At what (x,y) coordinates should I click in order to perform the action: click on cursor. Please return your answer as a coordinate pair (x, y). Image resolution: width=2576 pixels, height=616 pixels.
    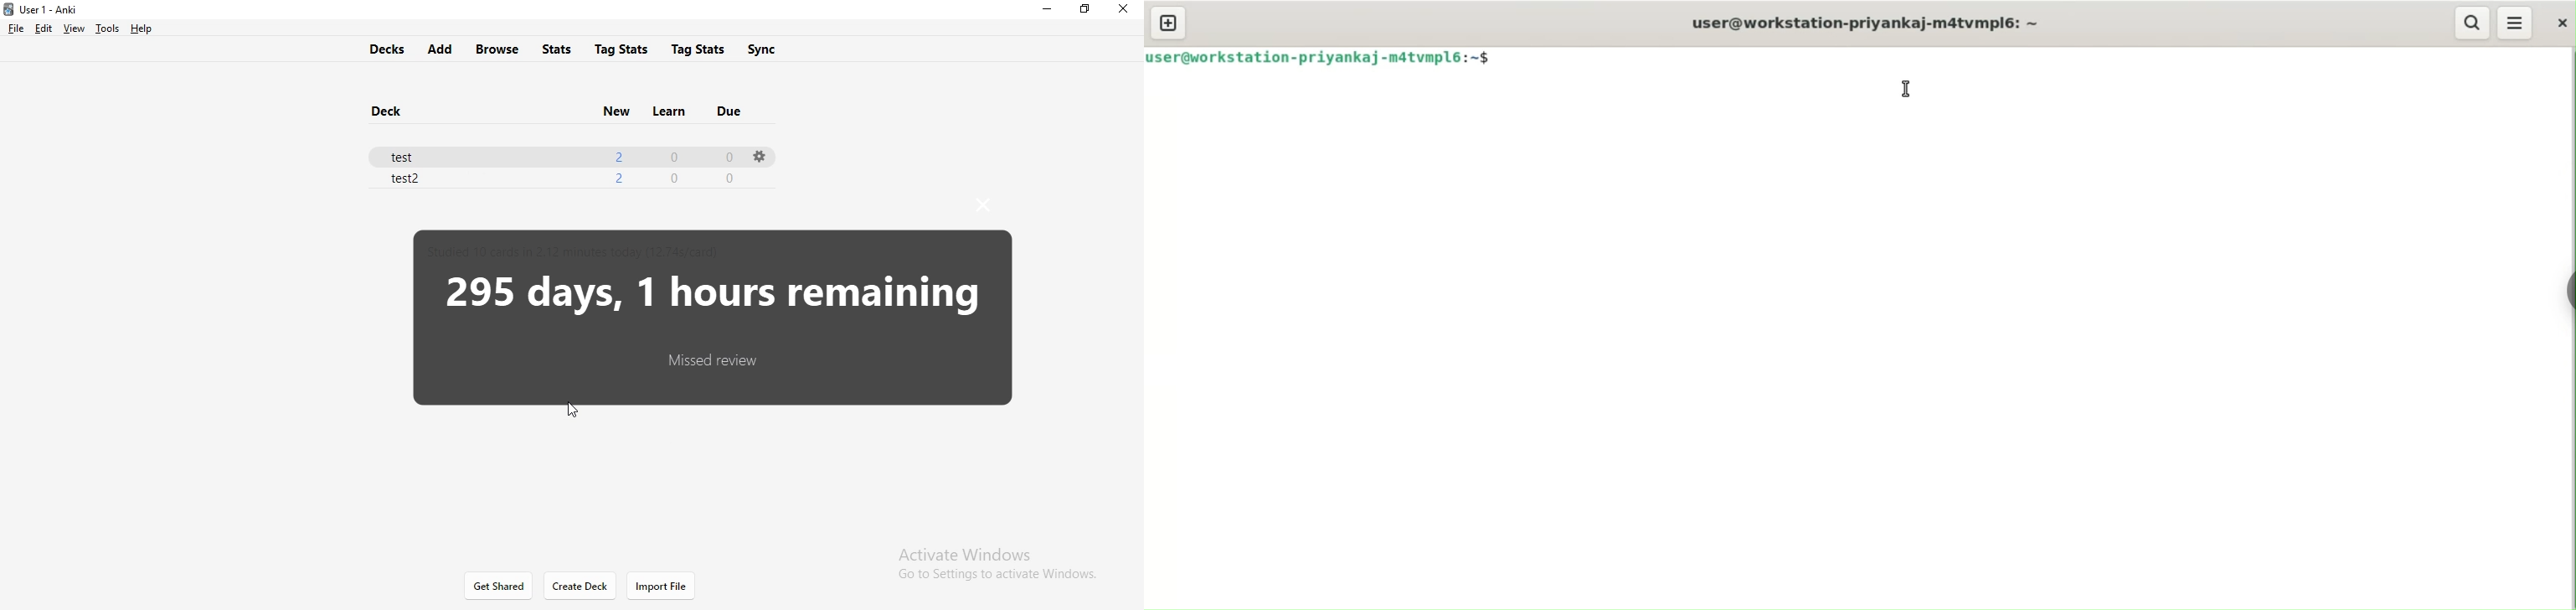
    Looking at the image, I should click on (574, 411).